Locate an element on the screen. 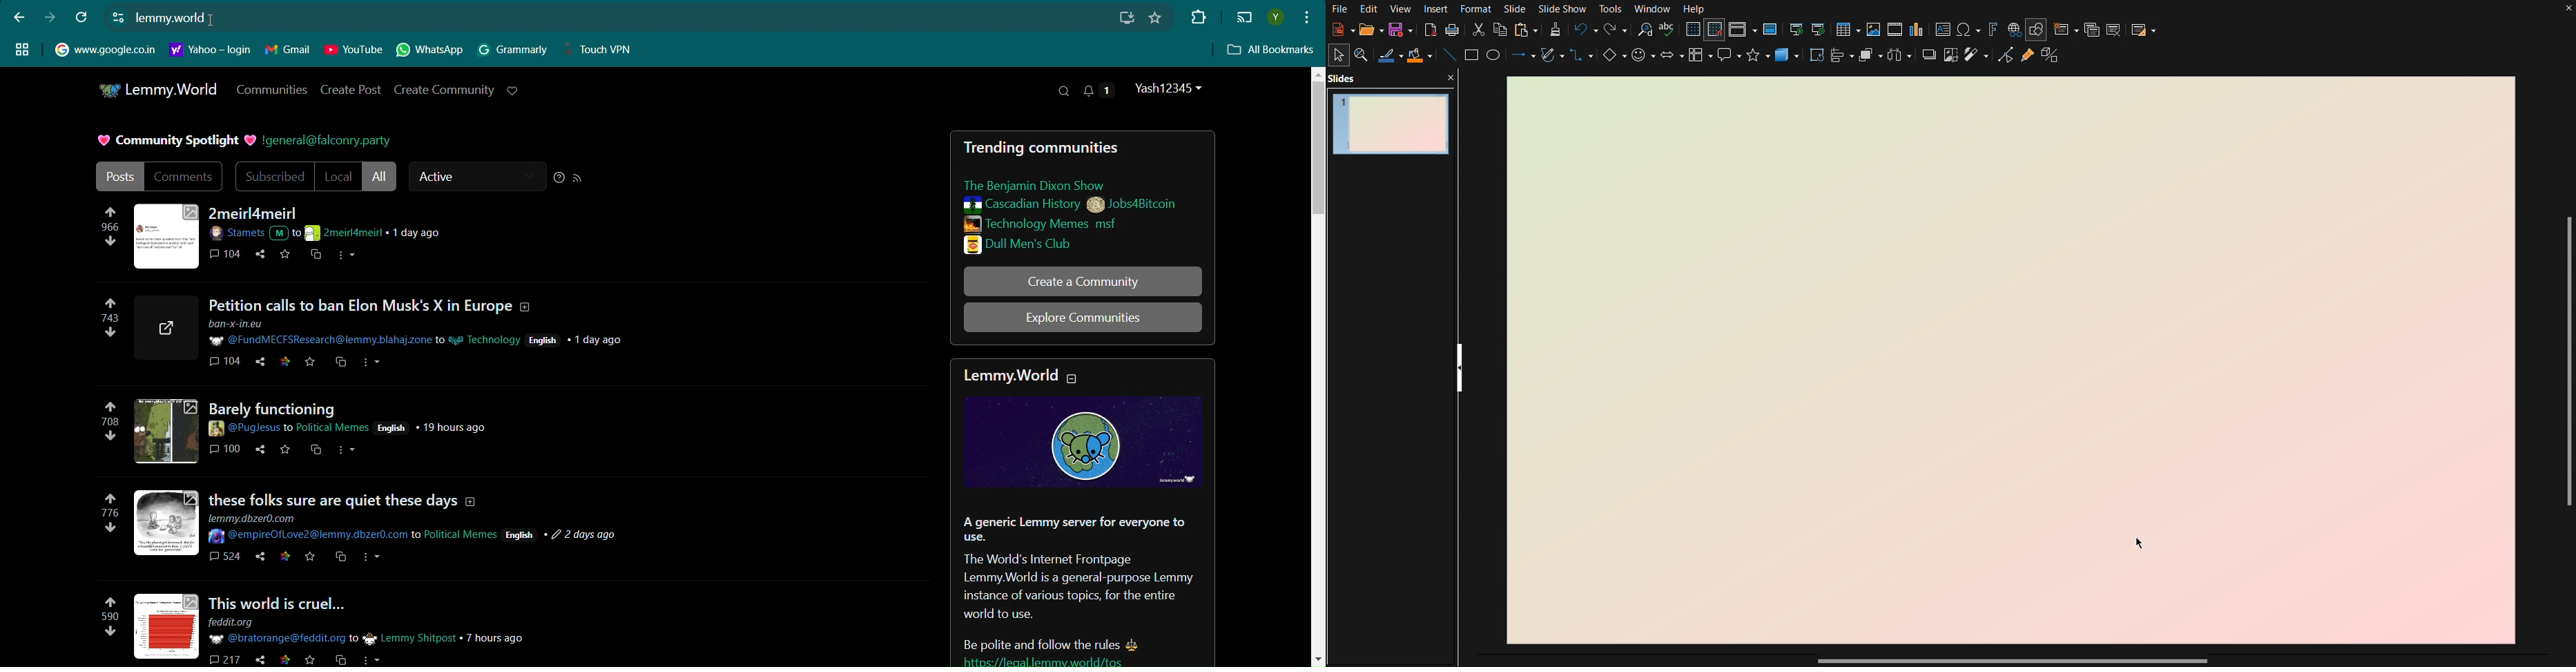  Insert Table is located at coordinates (1851, 28).